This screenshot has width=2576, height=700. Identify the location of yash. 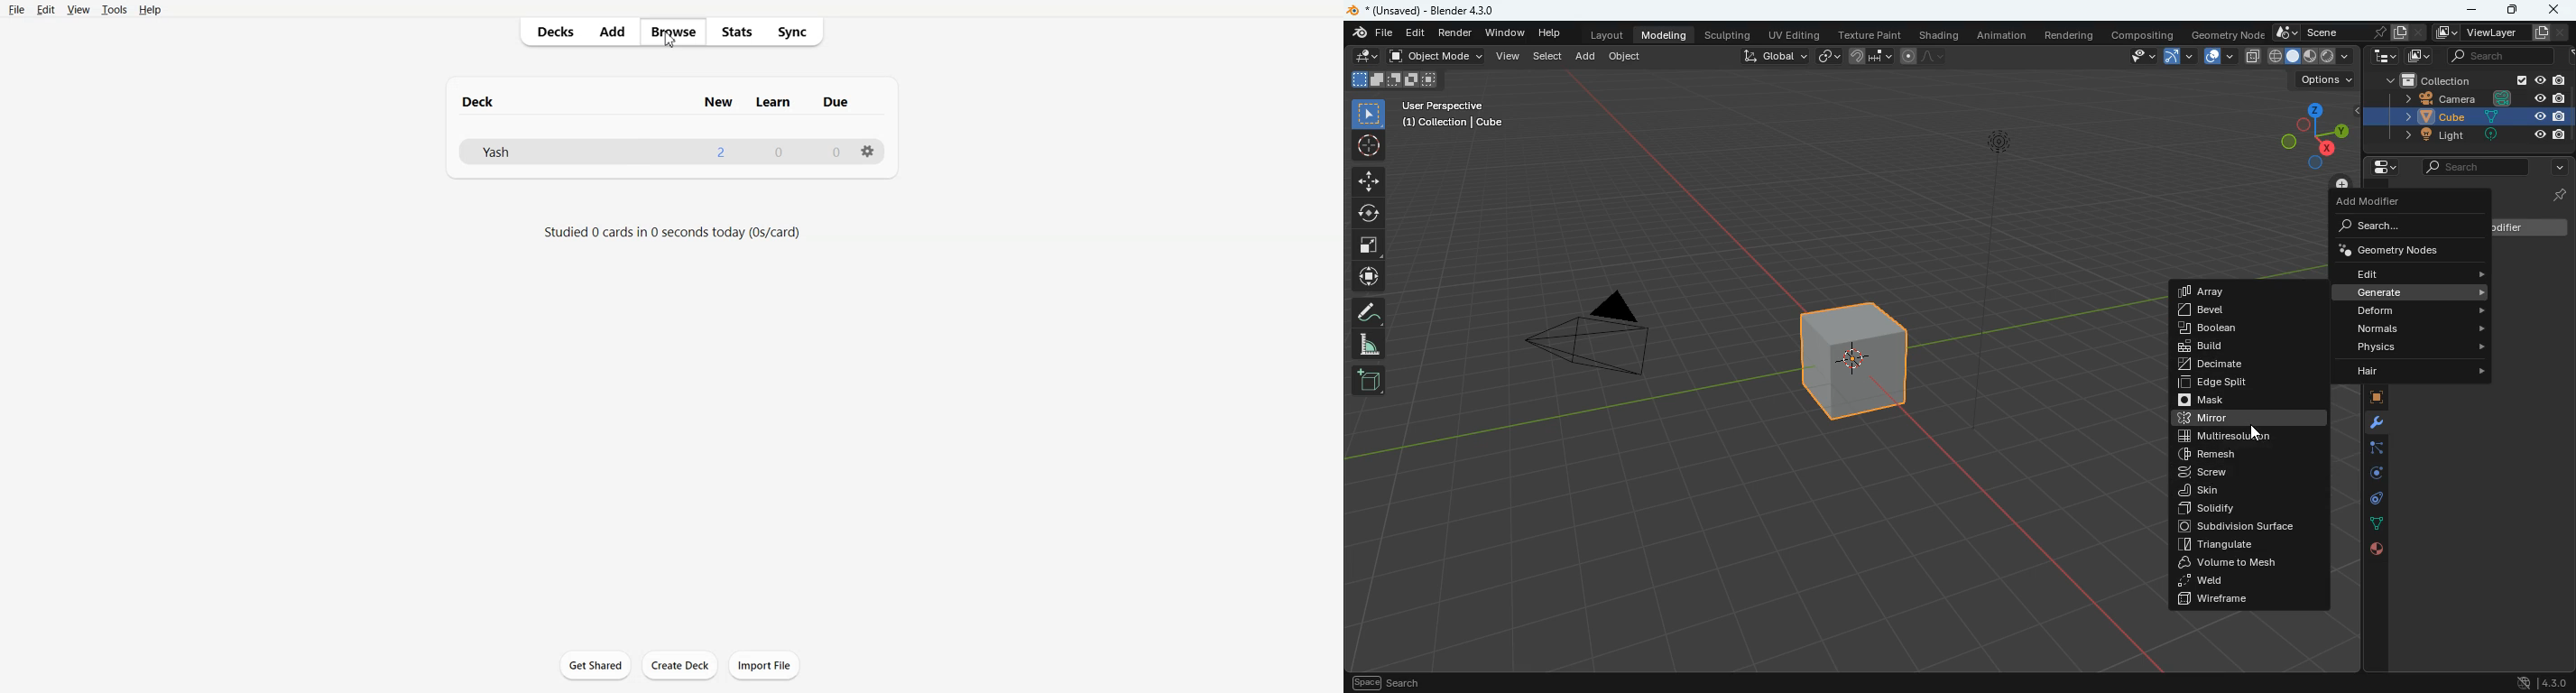
(519, 151).